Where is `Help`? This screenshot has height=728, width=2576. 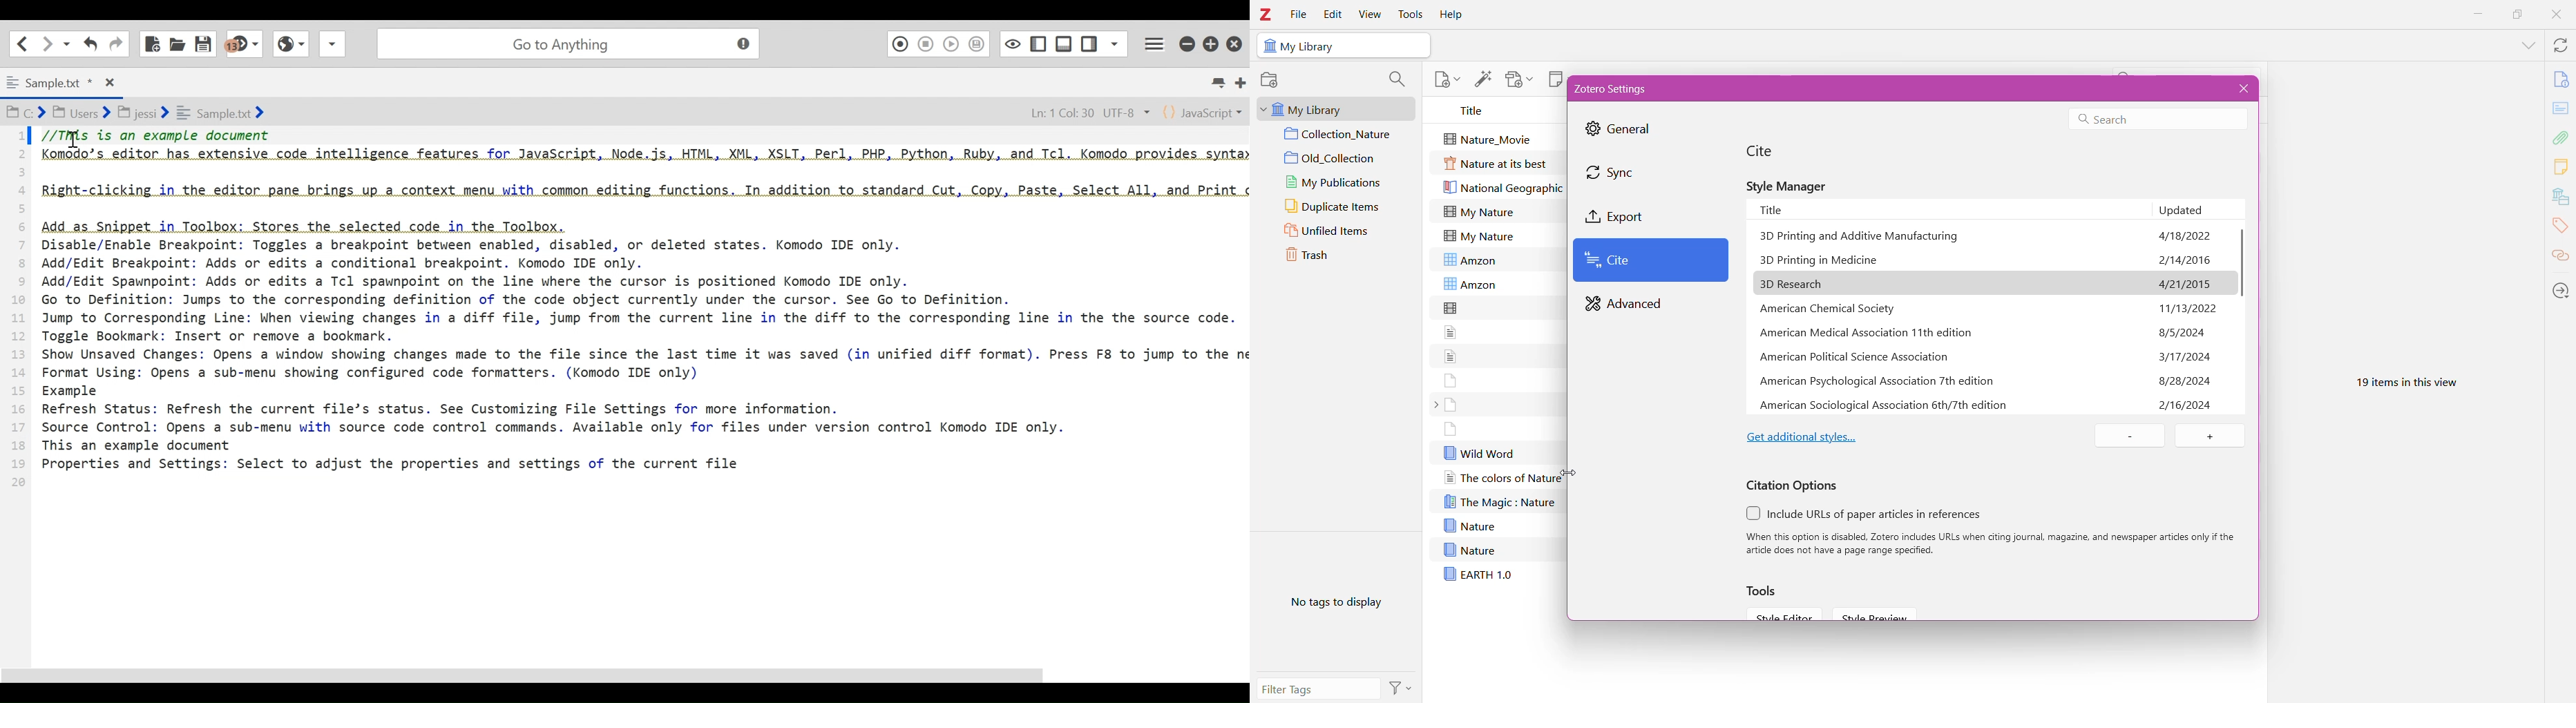
Help is located at coordinates (1453, 14).